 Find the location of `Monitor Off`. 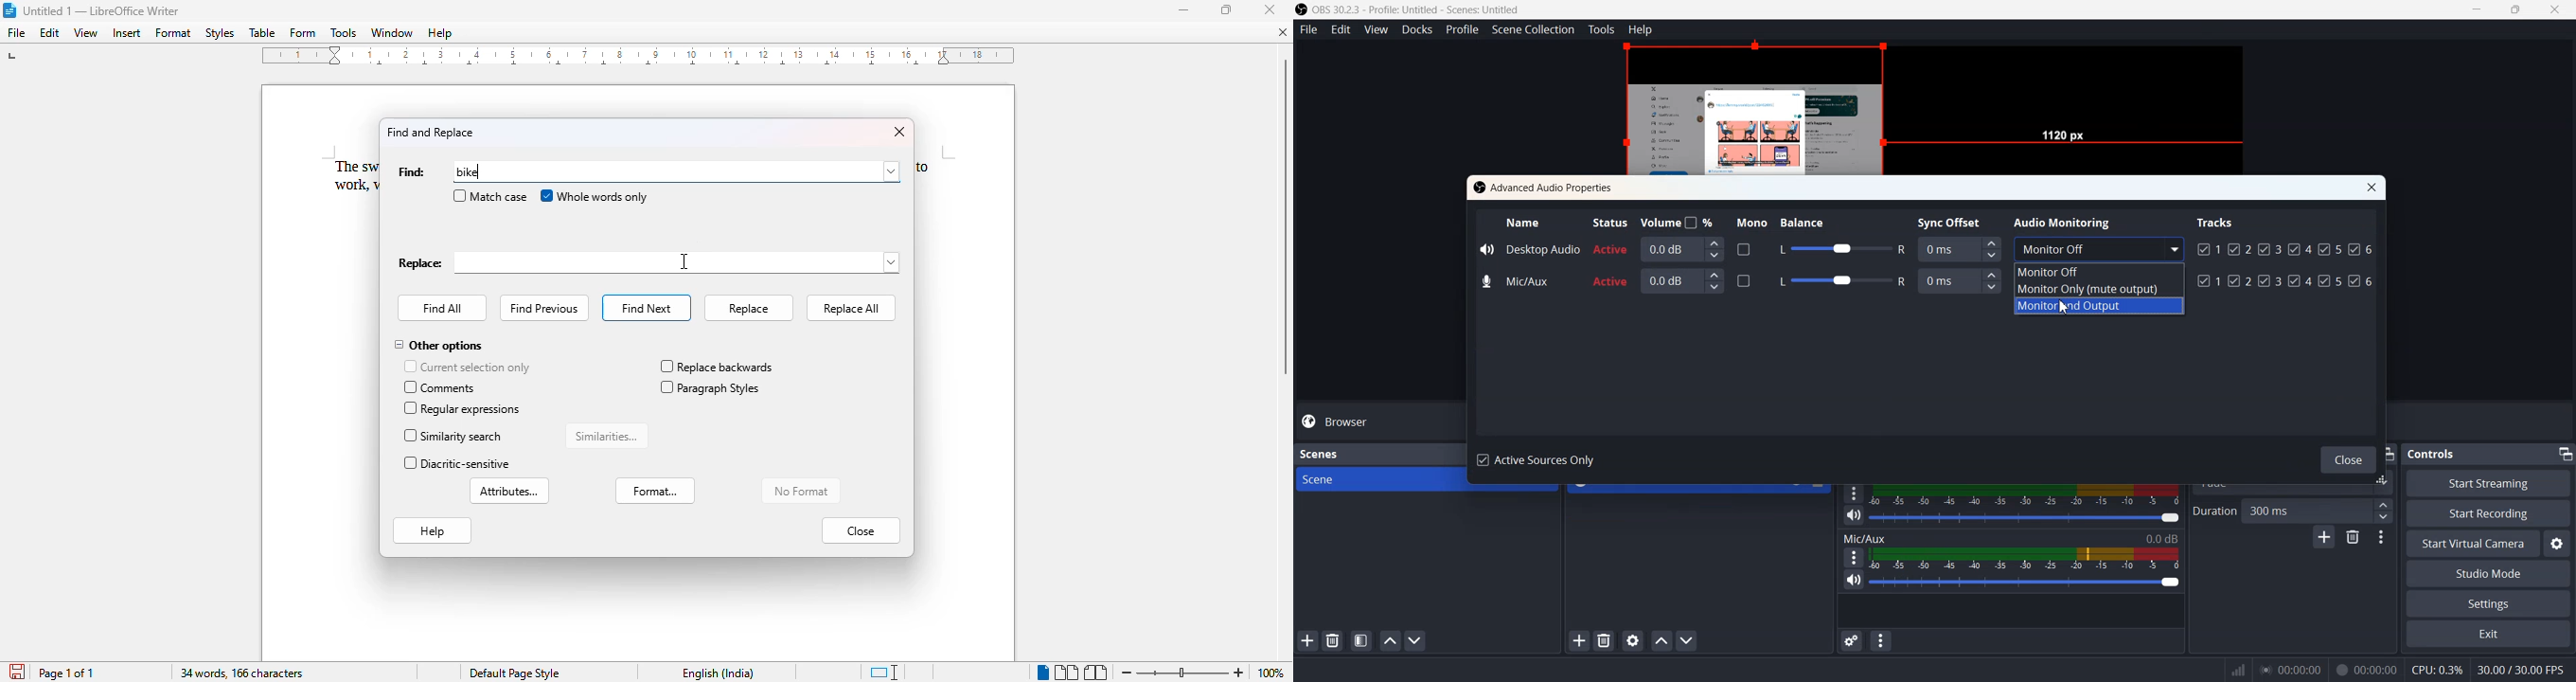

Monitor Off is located at coordinates (2098, 247).